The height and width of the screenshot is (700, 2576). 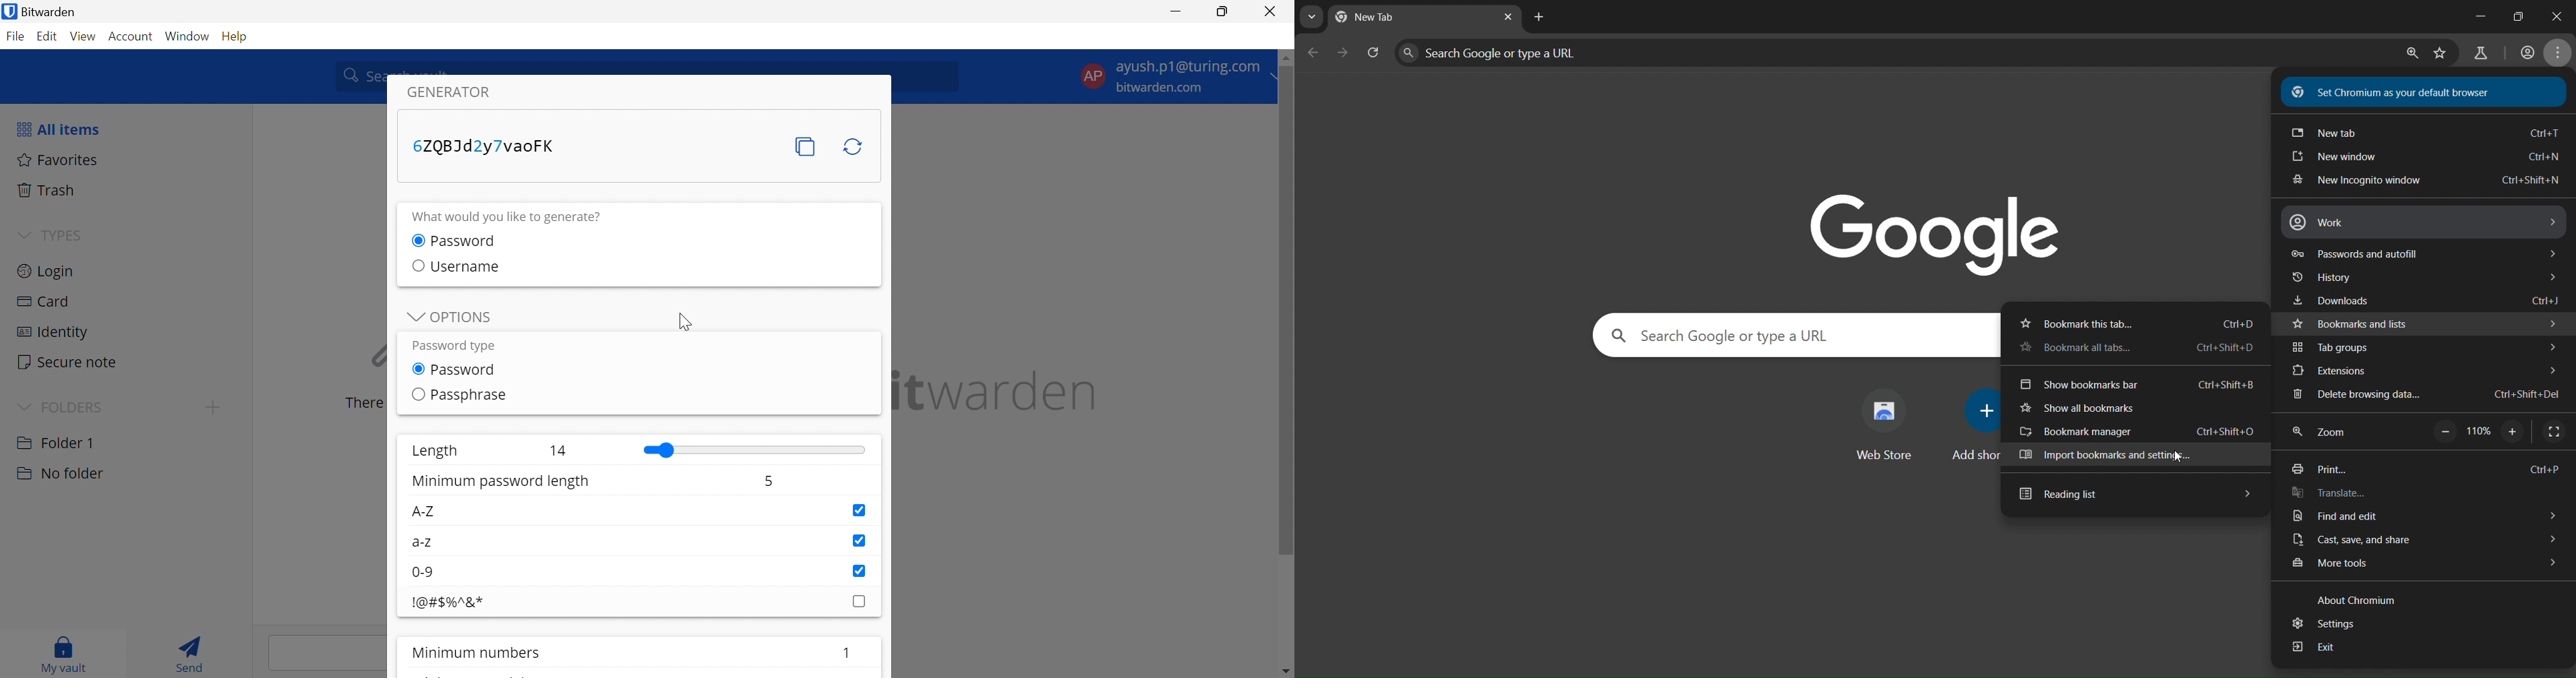 What do you see at coordinates (860, 601) in the screenshot?
I see `Checkbox` at bounding box center [860, 601].